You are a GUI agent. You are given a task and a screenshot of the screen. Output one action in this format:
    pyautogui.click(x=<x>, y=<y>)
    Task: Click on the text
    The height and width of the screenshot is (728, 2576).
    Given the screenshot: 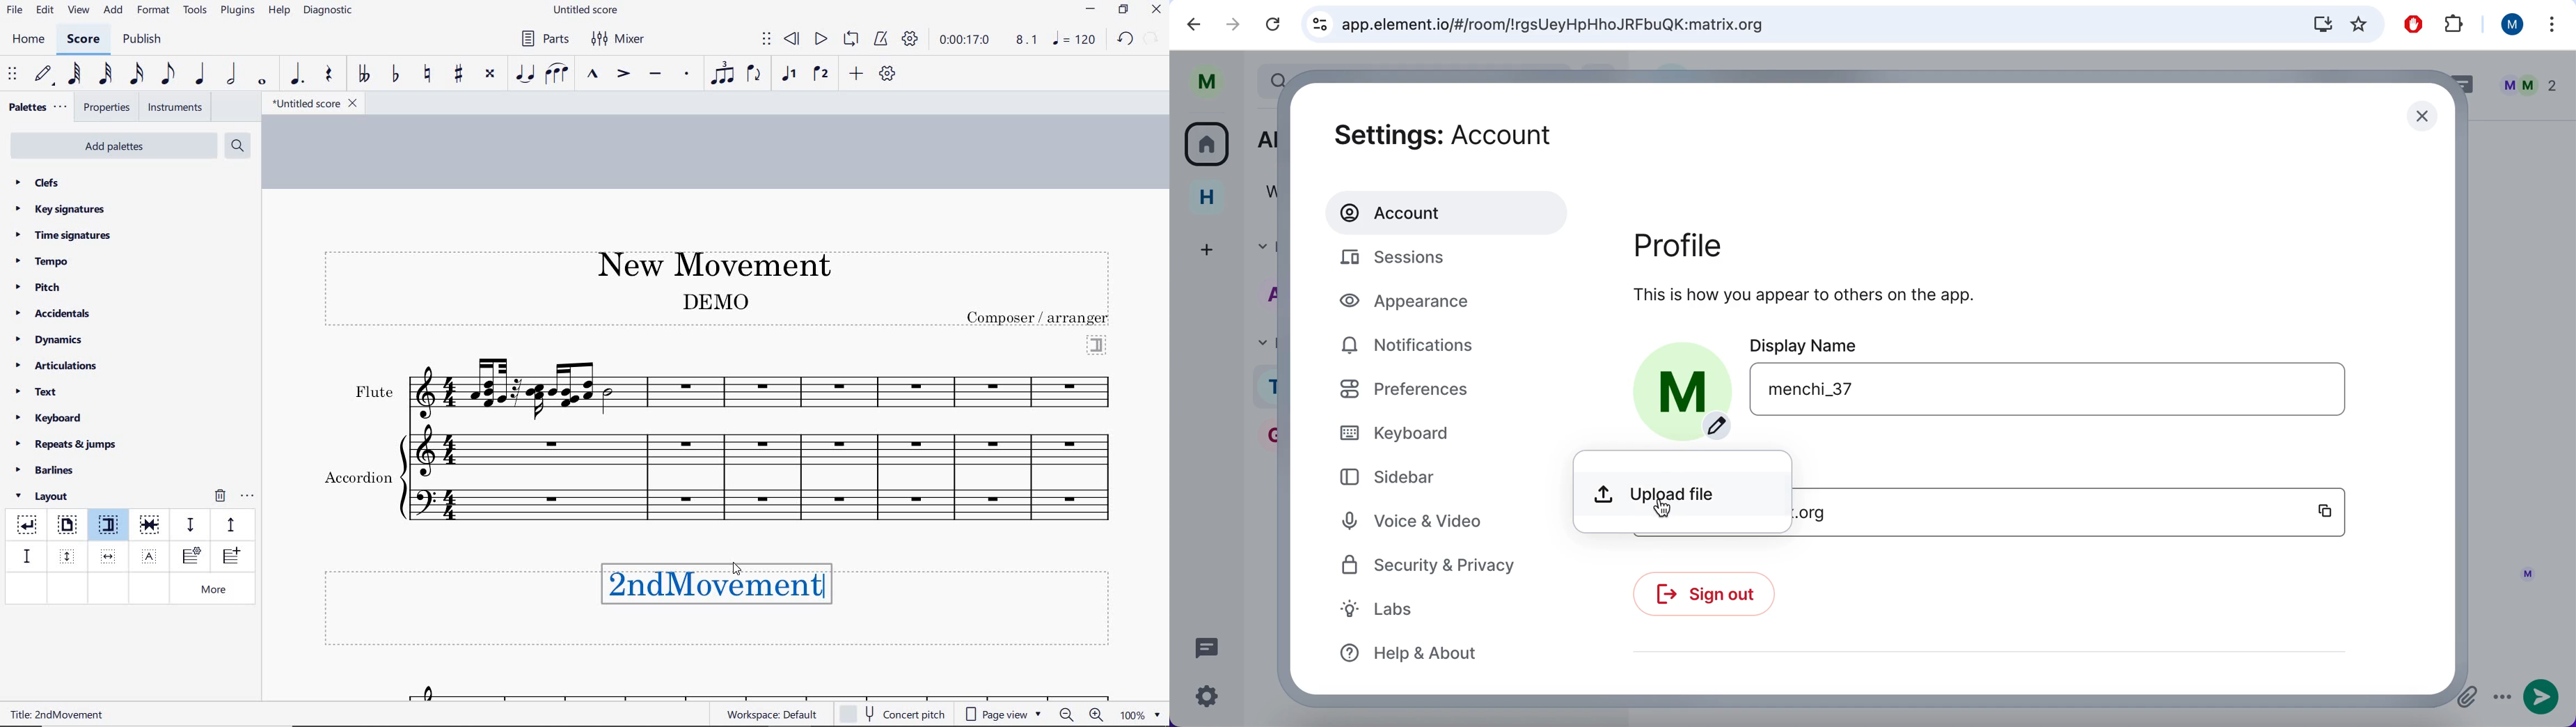 What is the action you would take?
    pyautogui.click(x=1039, y=318)
    